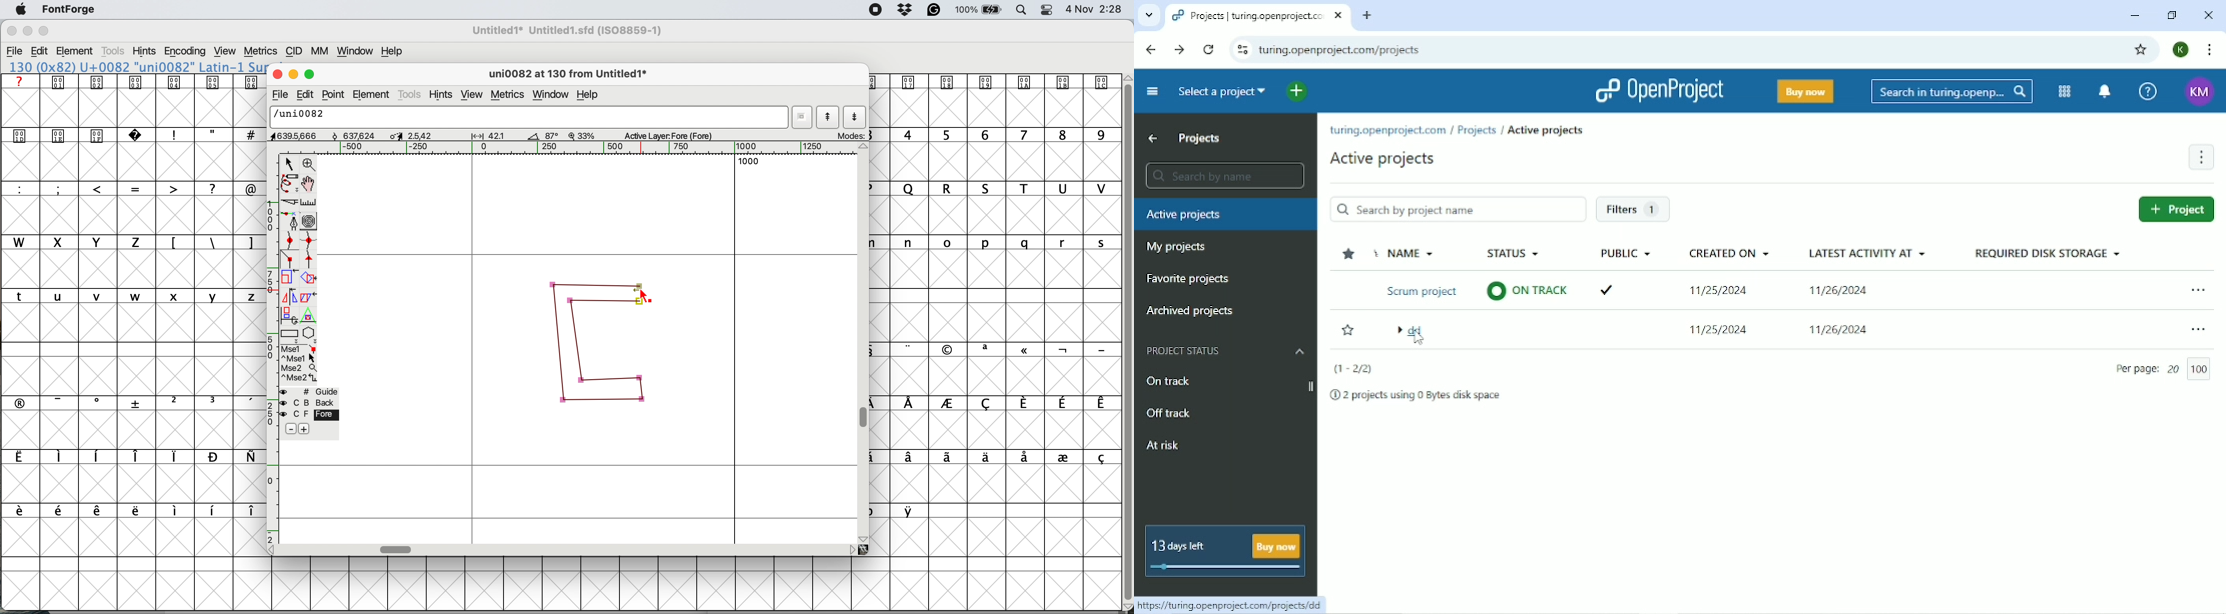  What do you see at coordinates (334, 95) in the screenshot?
I see `point` at bounding box center [334, 95].